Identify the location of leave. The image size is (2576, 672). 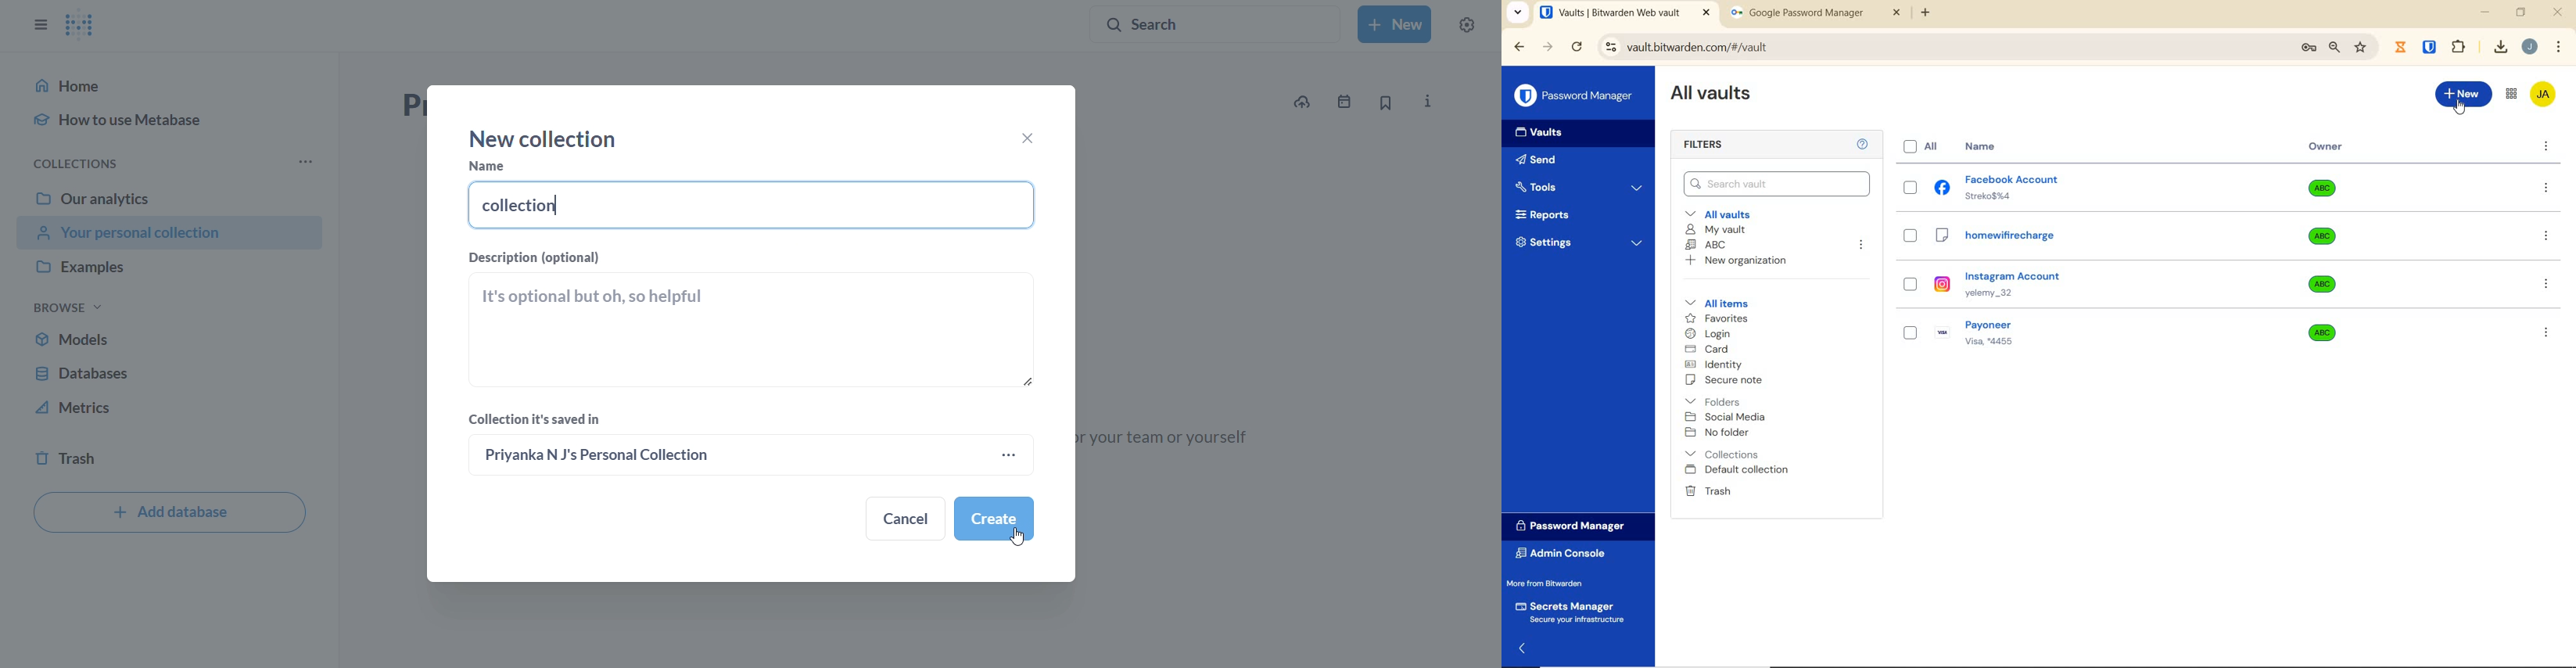
(1860, 246).